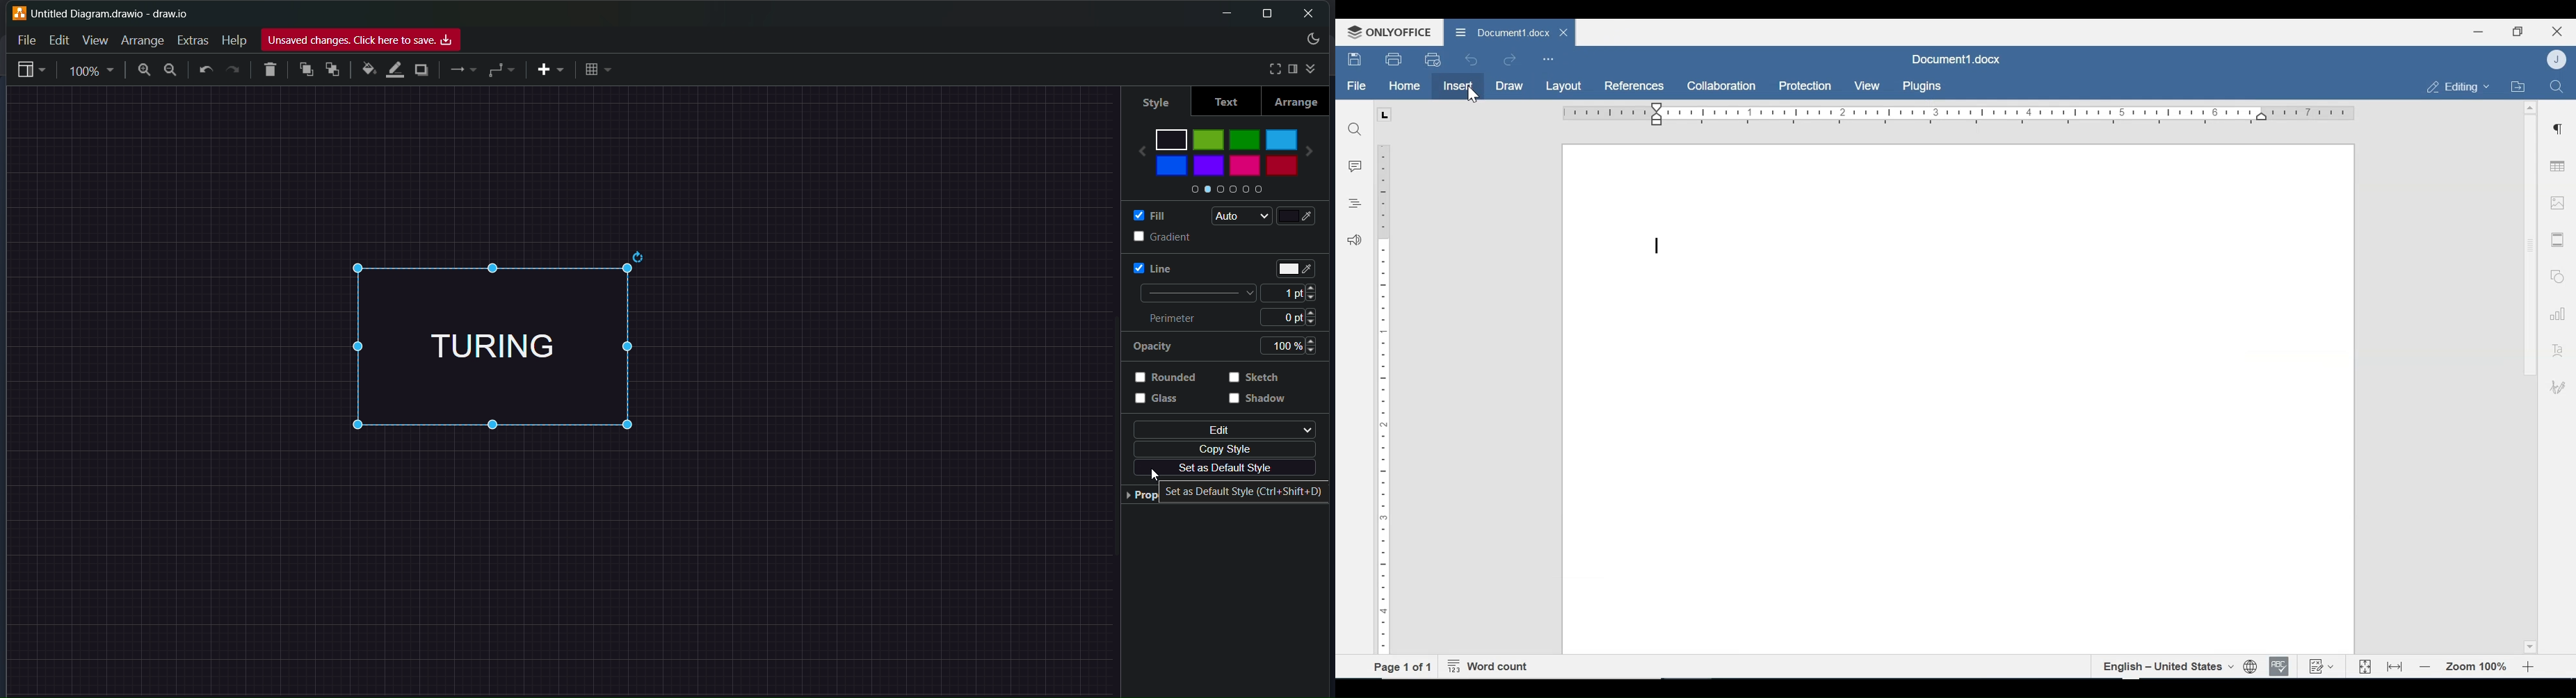 Image resolution: width=2576 pixels, height=700 pixels. What do you see at coordinates (2559, 167) in the screenshot?
I see `Table Settings` at bounding box center [2559, 167].